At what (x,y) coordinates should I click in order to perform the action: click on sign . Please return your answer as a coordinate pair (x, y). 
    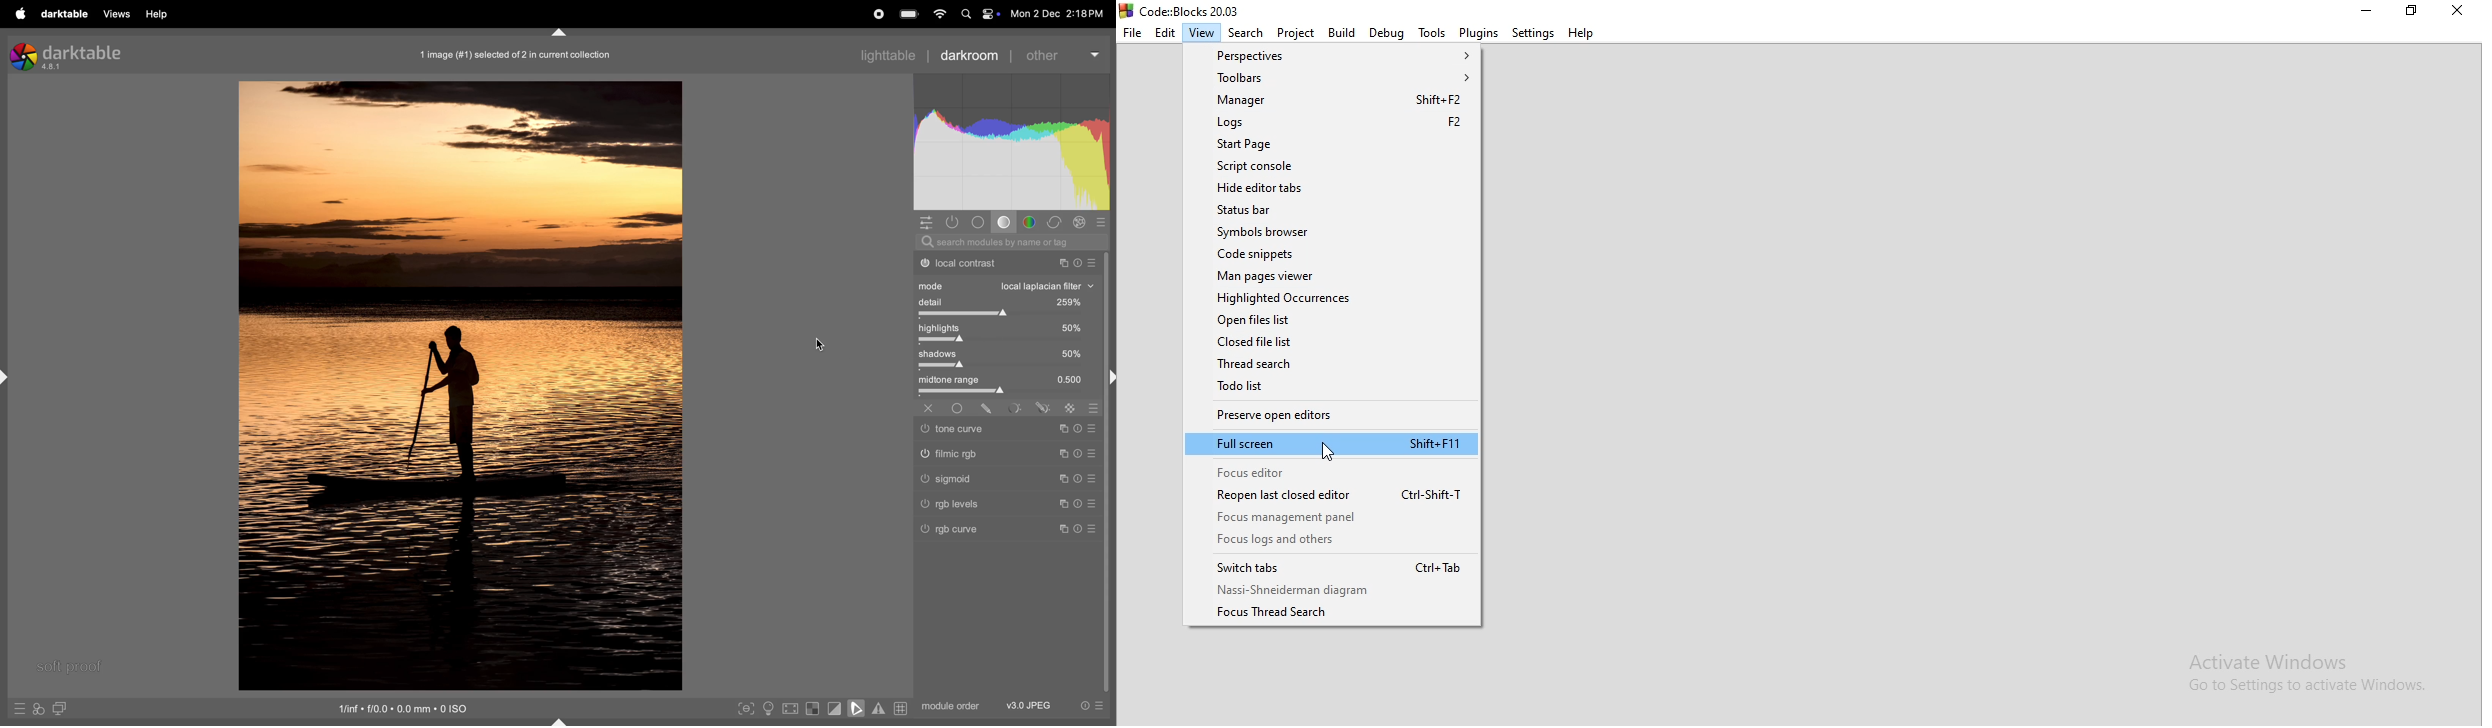
    Looking at the image, I should click on (1063, 529).